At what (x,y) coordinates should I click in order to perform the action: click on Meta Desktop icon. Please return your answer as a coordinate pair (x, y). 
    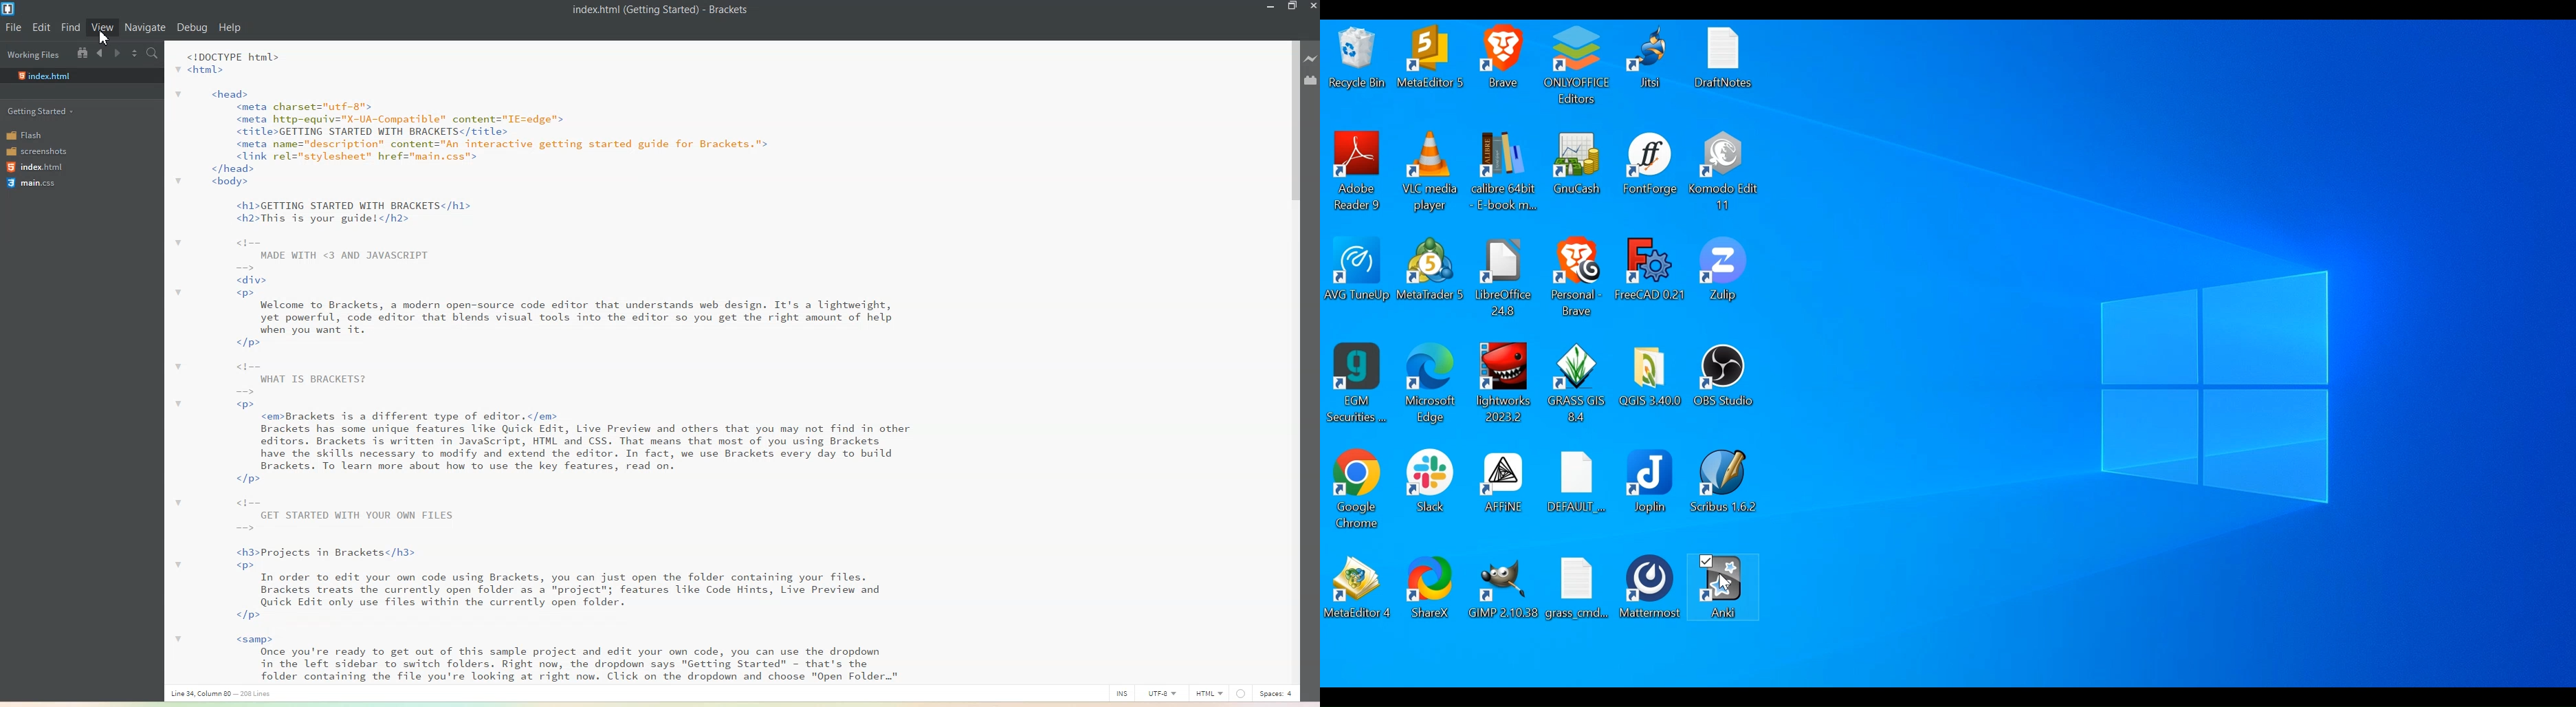
    Looking at the image, I should click on (1431, 58).